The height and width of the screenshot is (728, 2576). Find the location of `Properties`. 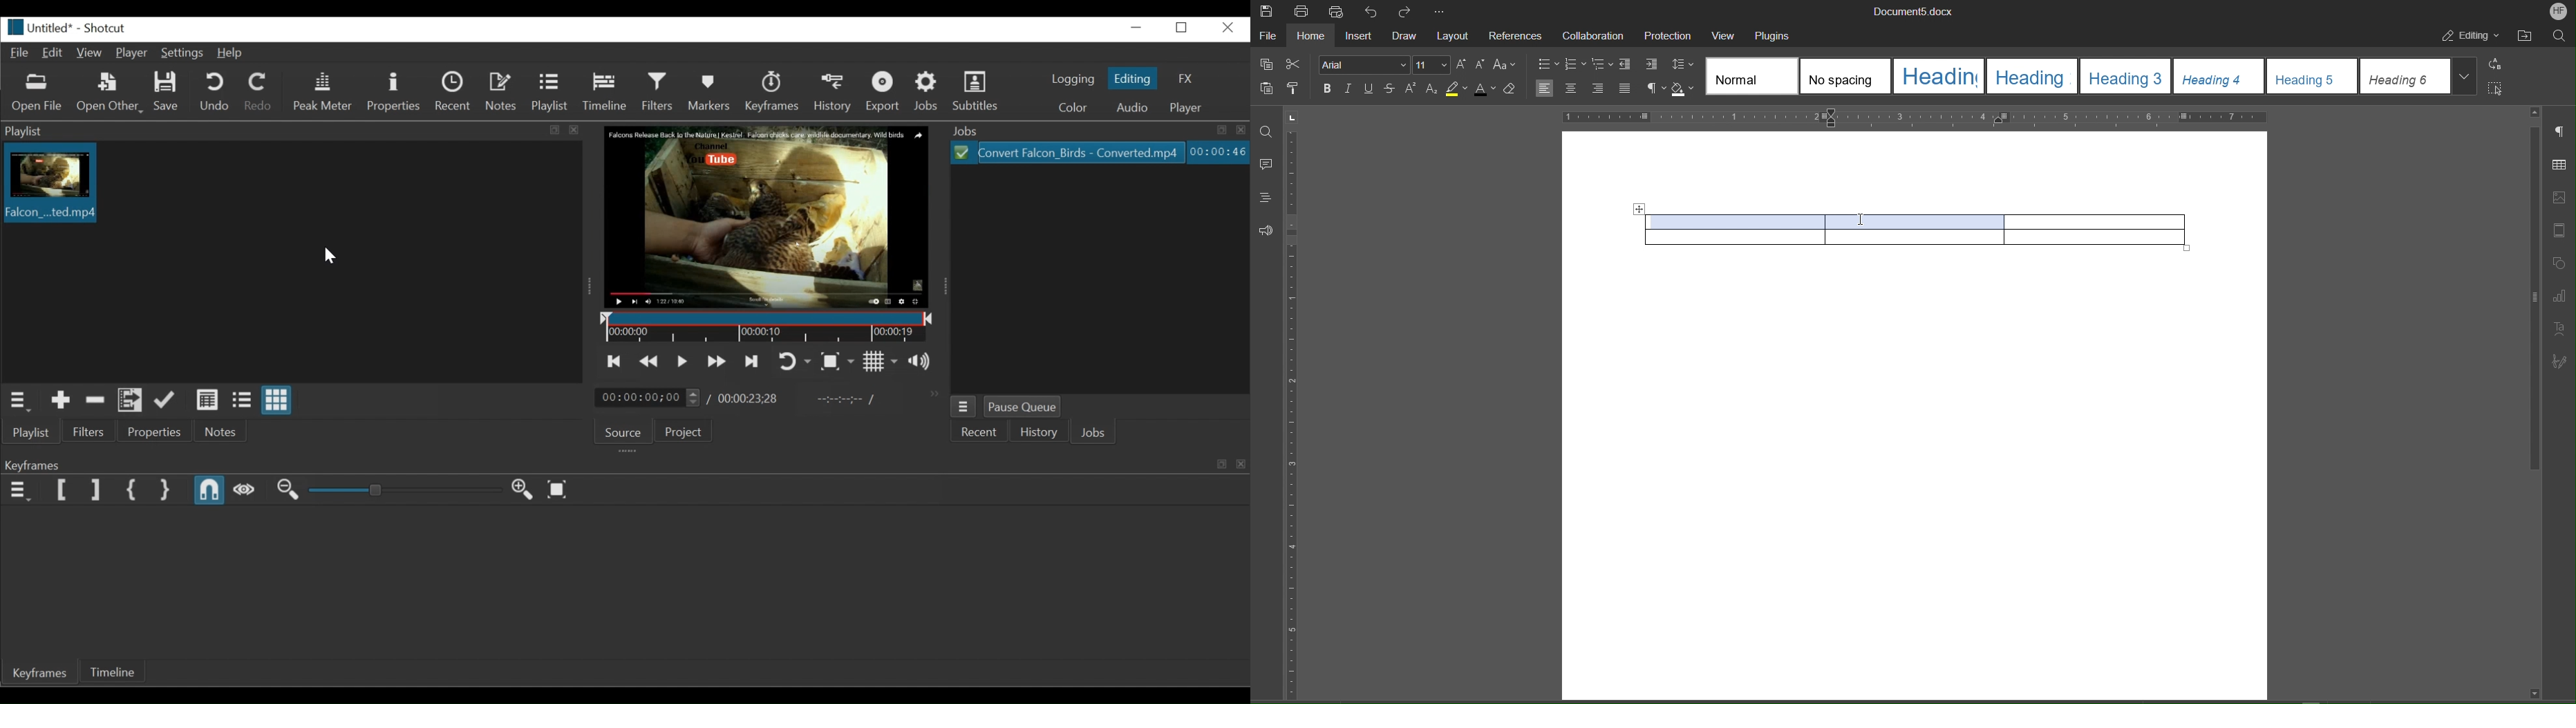

Properties is located at coordinates (158, 430).